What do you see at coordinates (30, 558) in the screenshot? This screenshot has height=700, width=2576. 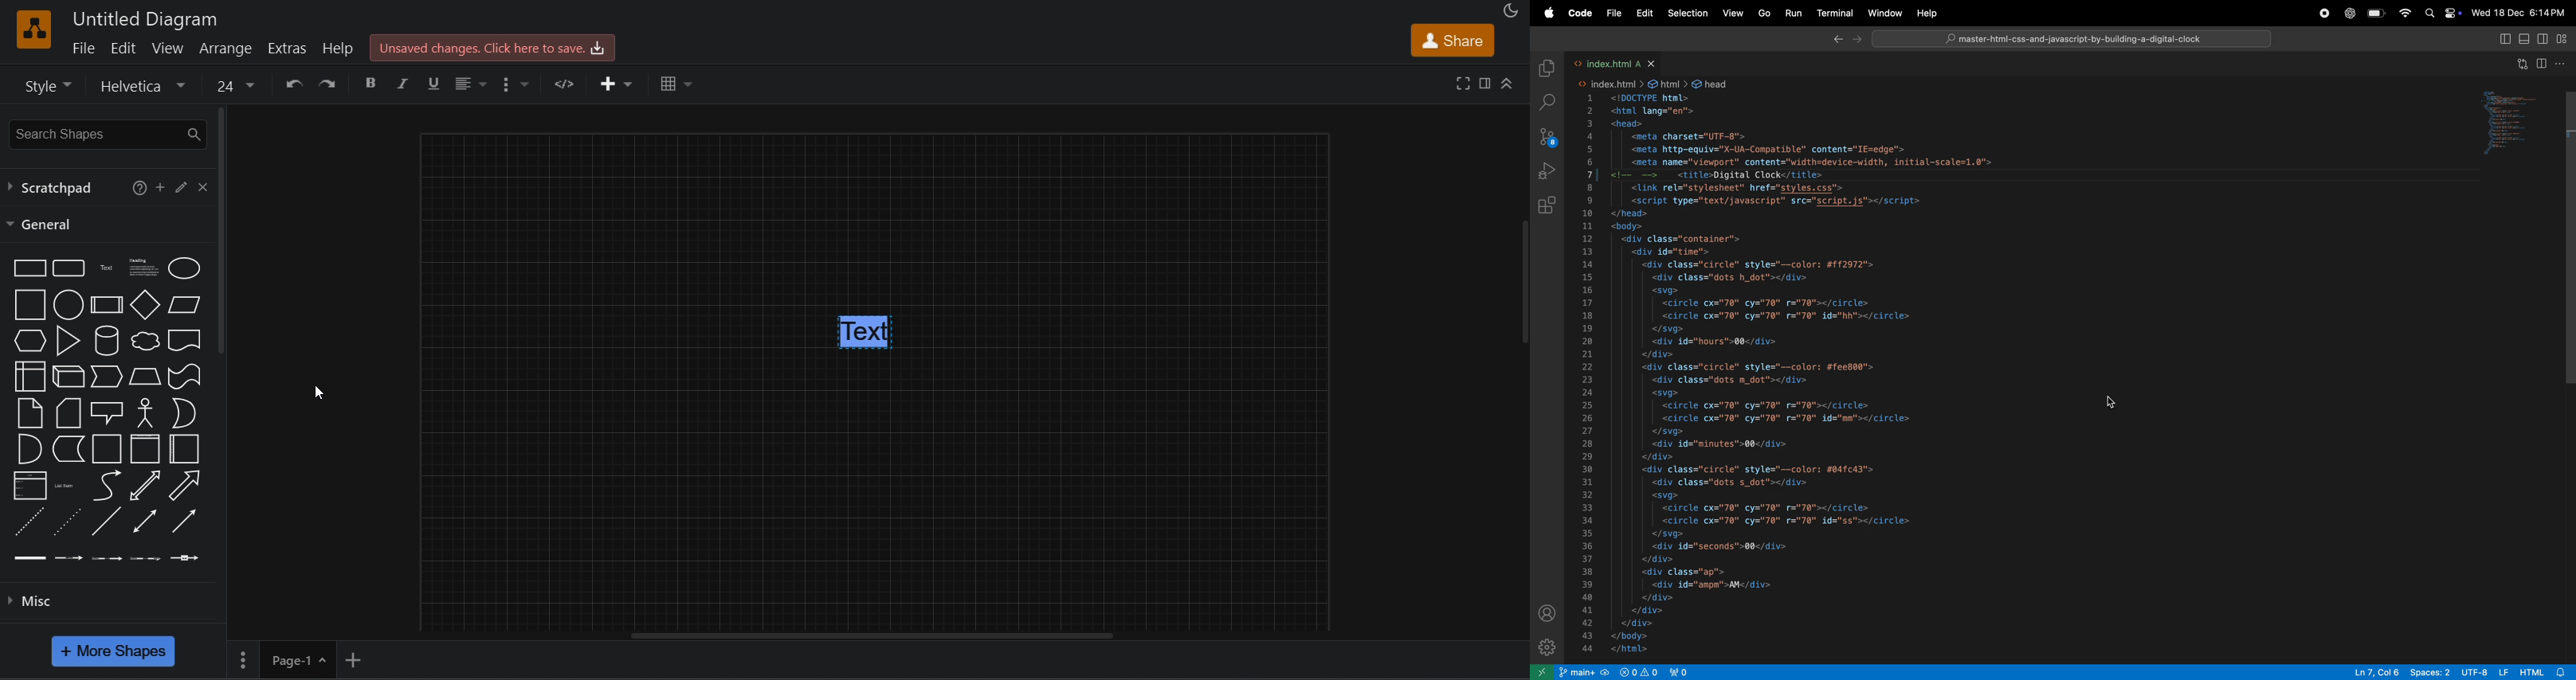 I see `Link` at bounding box center [30, 558].